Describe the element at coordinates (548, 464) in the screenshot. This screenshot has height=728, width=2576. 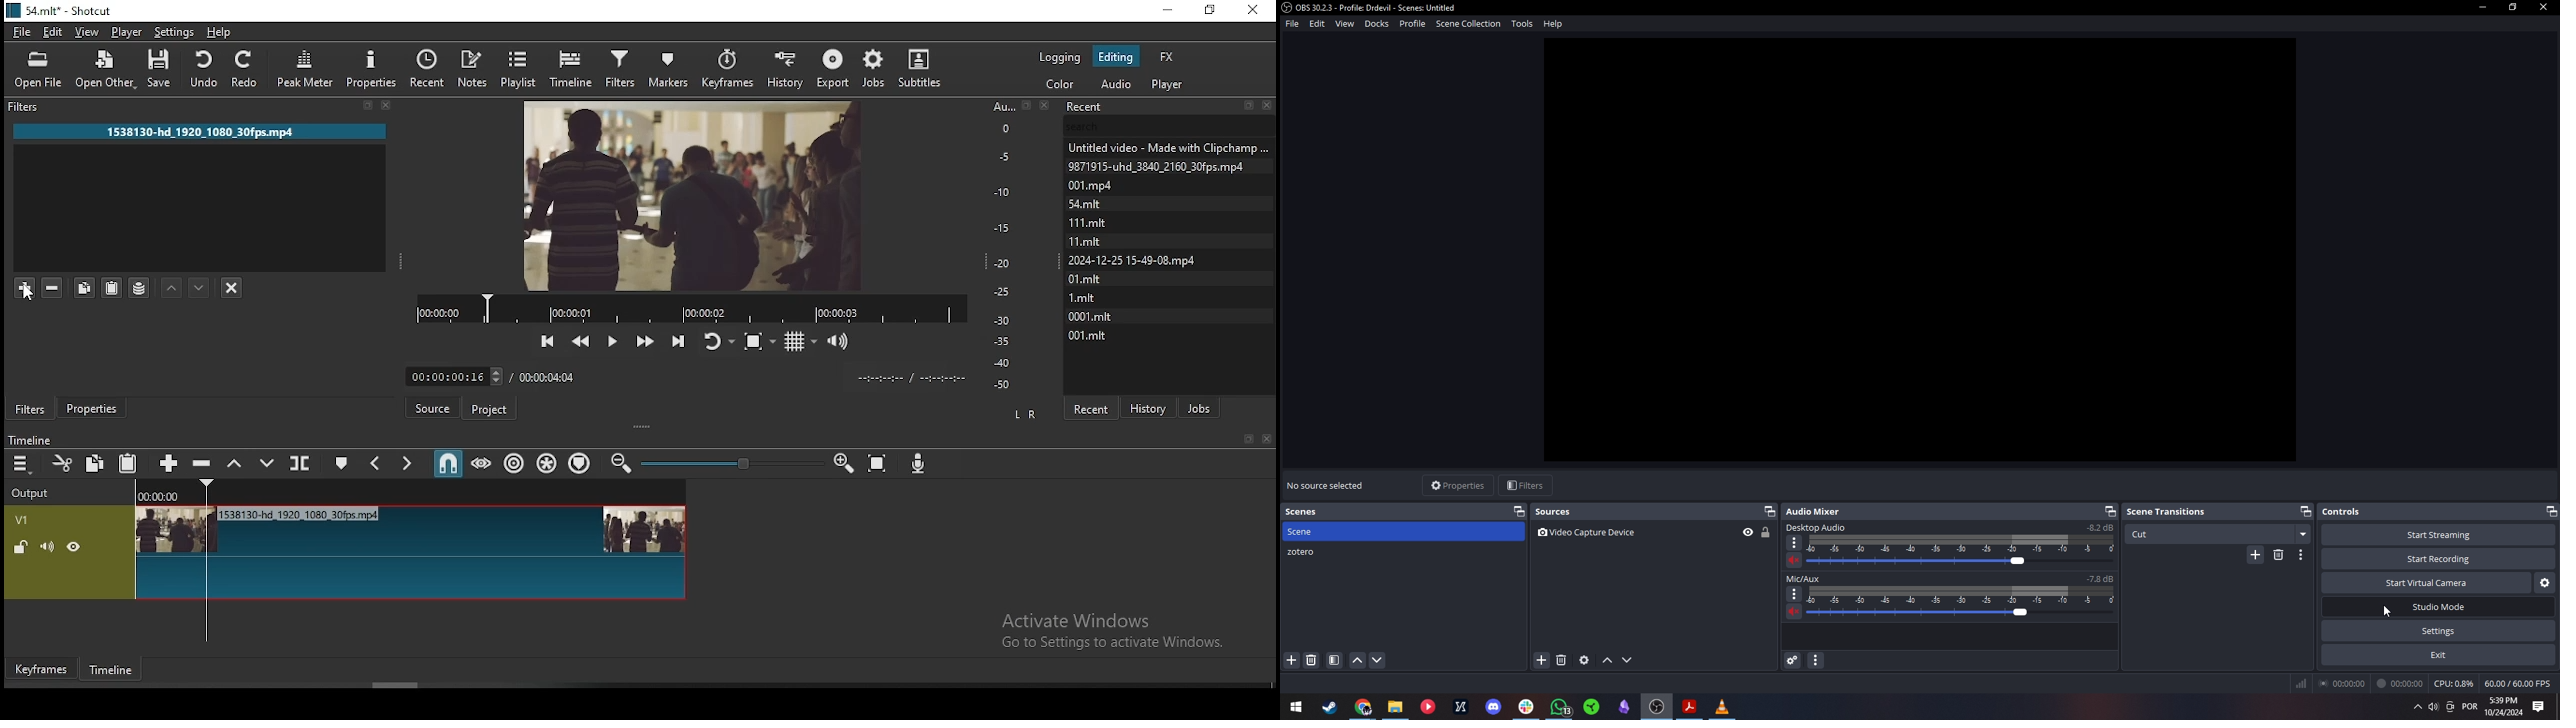
I see `ripple all tracks` at that location.